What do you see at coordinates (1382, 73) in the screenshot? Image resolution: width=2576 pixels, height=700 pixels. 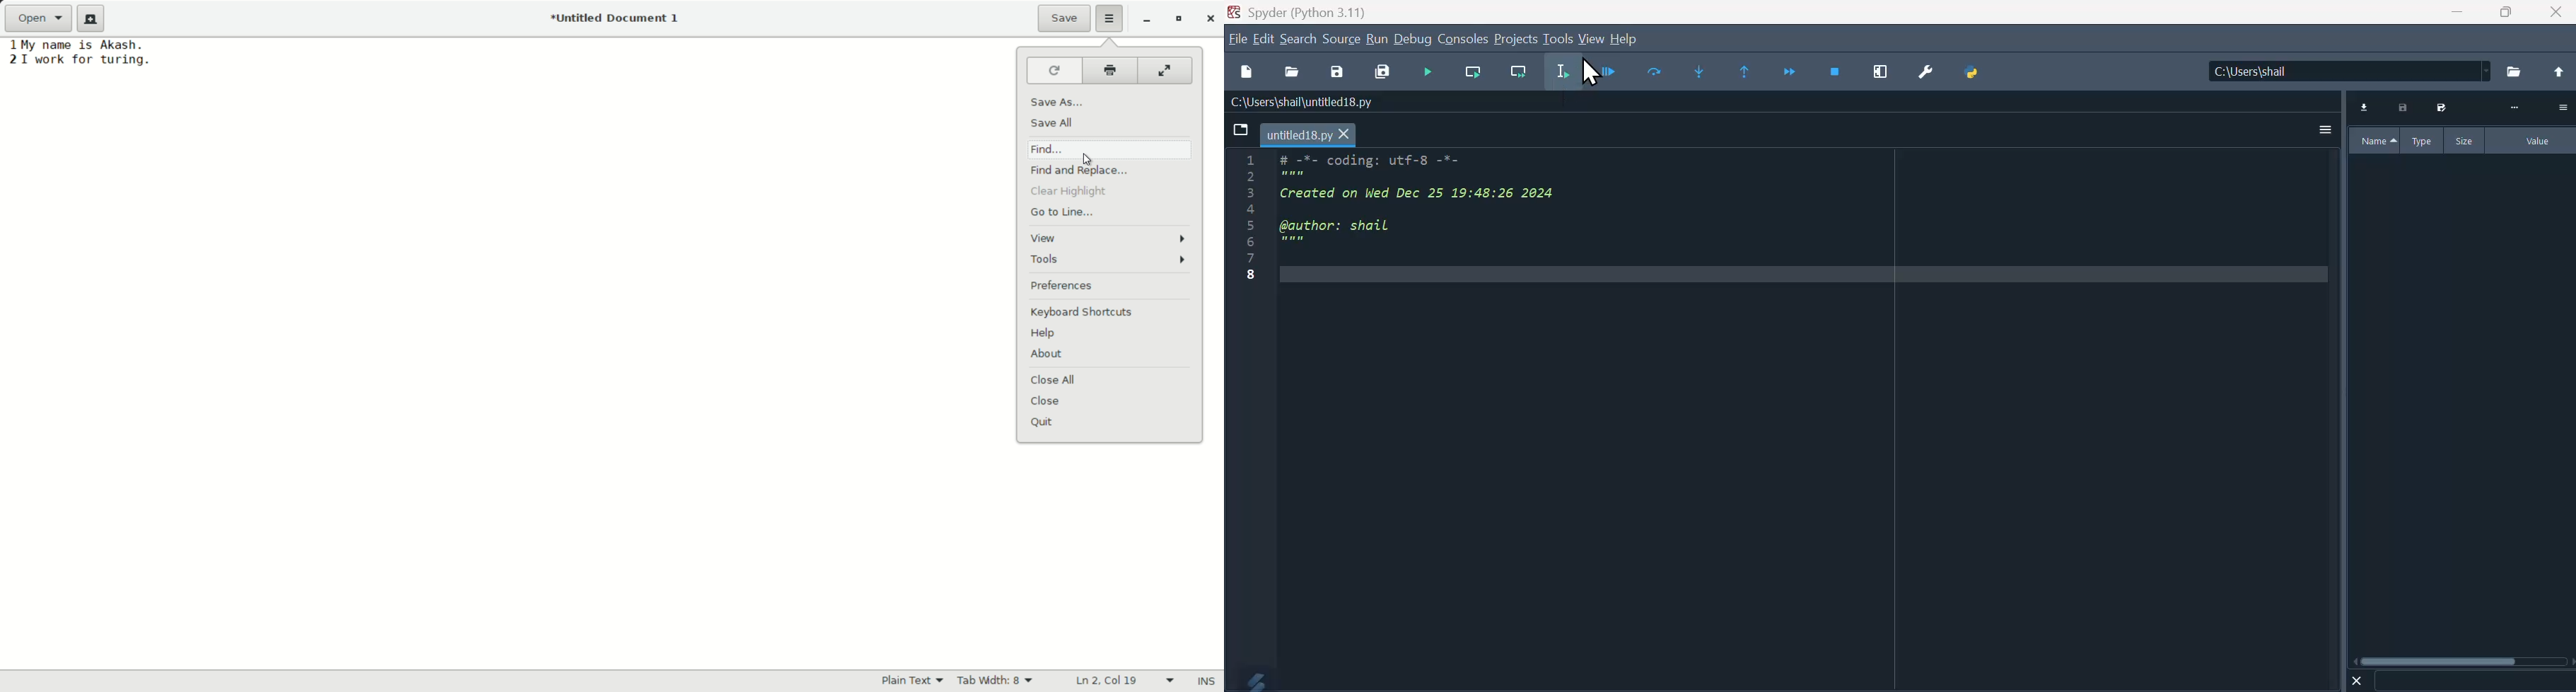 I see `Save all` at bounding box center [1382, 73].